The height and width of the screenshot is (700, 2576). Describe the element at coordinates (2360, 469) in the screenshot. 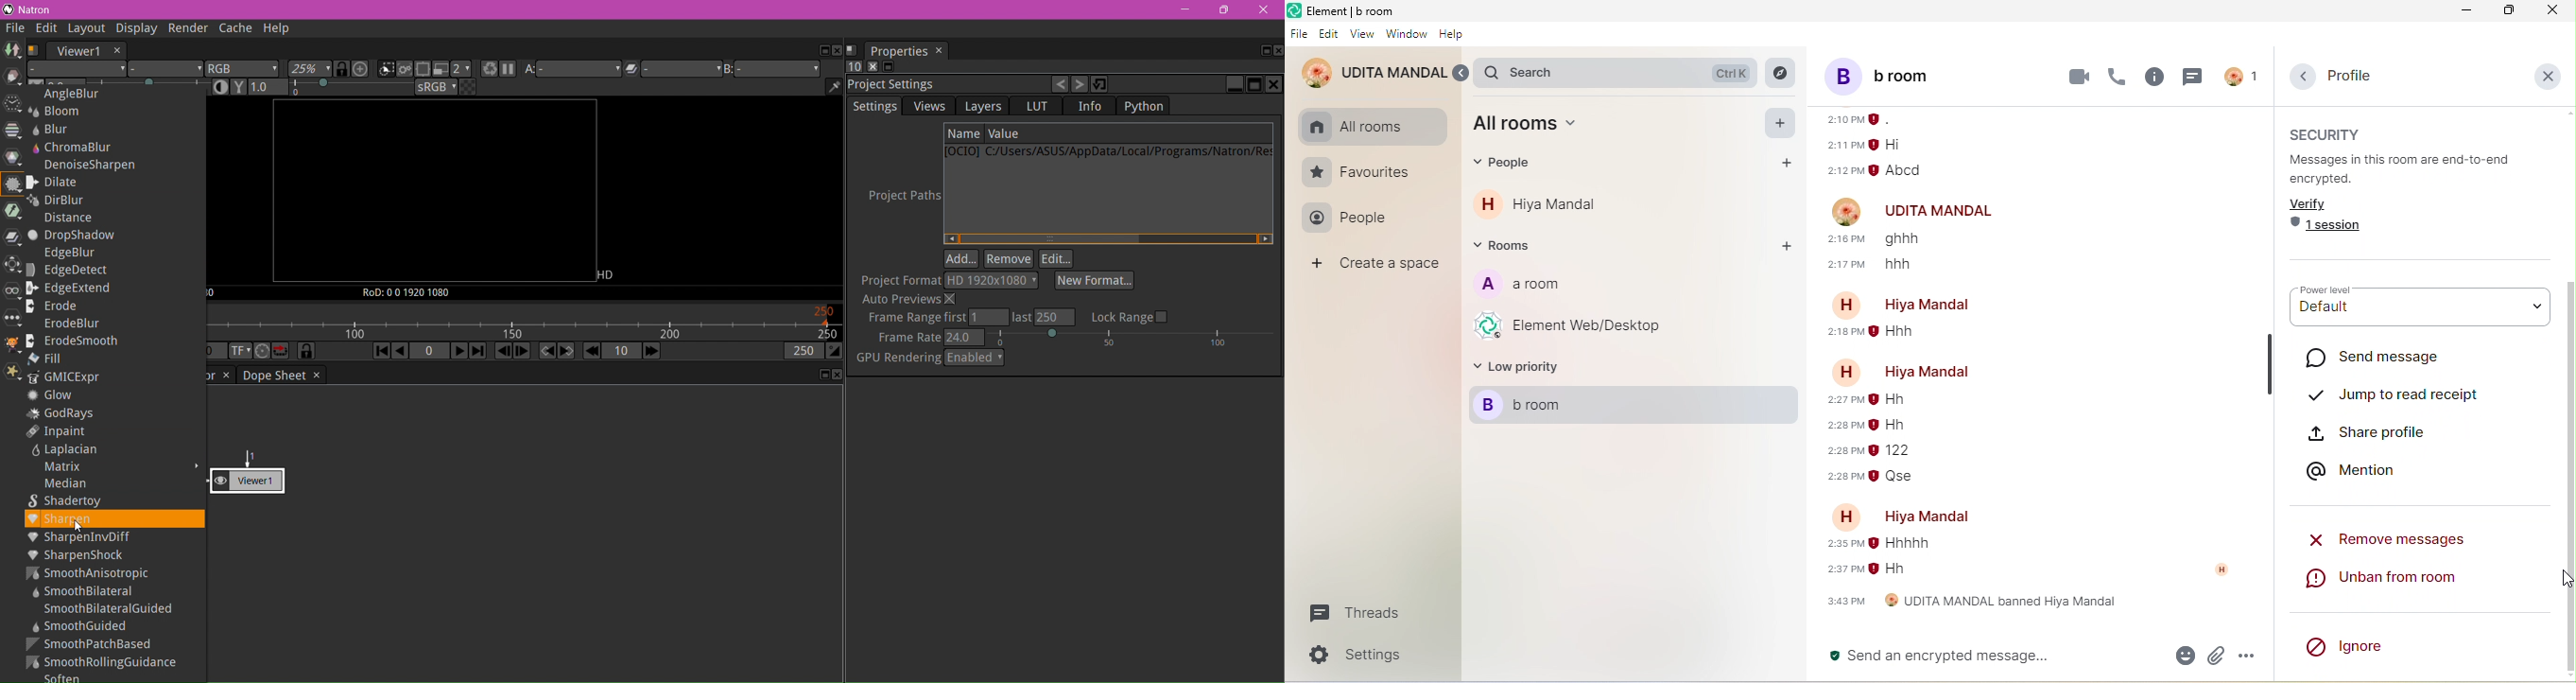

I see `mention` at that location.